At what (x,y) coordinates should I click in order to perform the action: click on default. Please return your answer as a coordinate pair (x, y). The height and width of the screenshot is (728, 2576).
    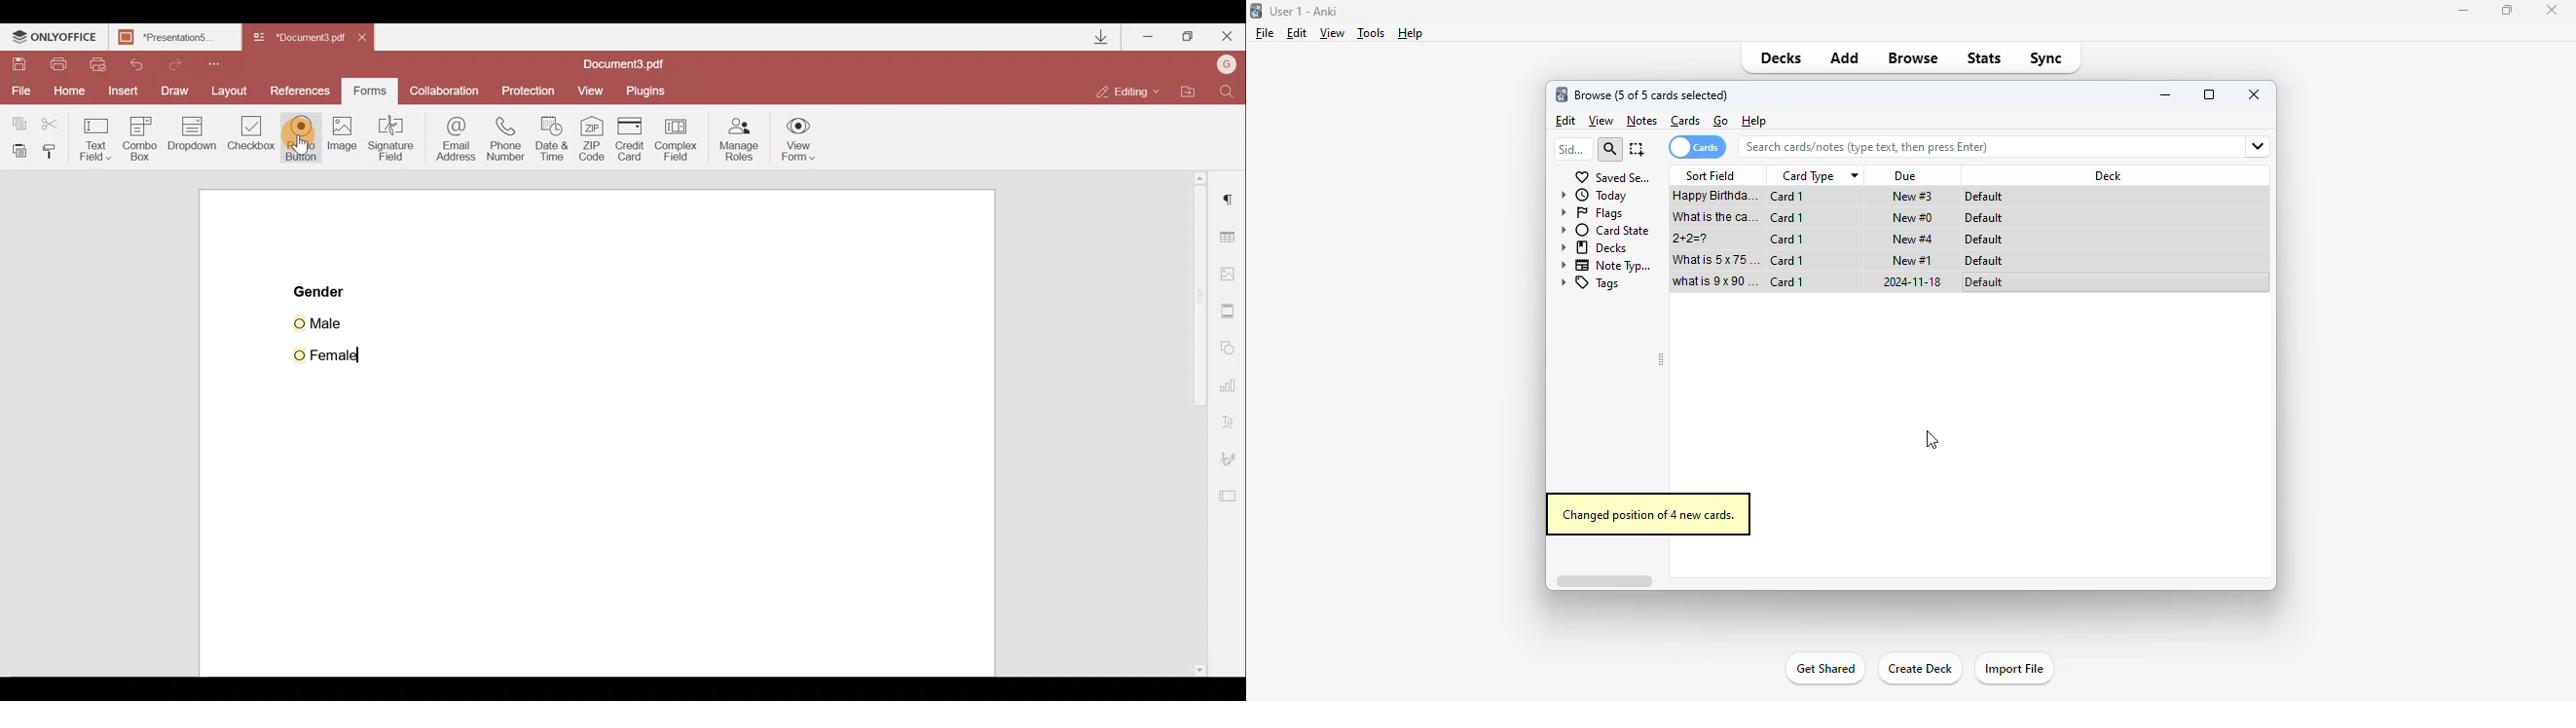
    Looking at the image, I should click on (1983, 240).